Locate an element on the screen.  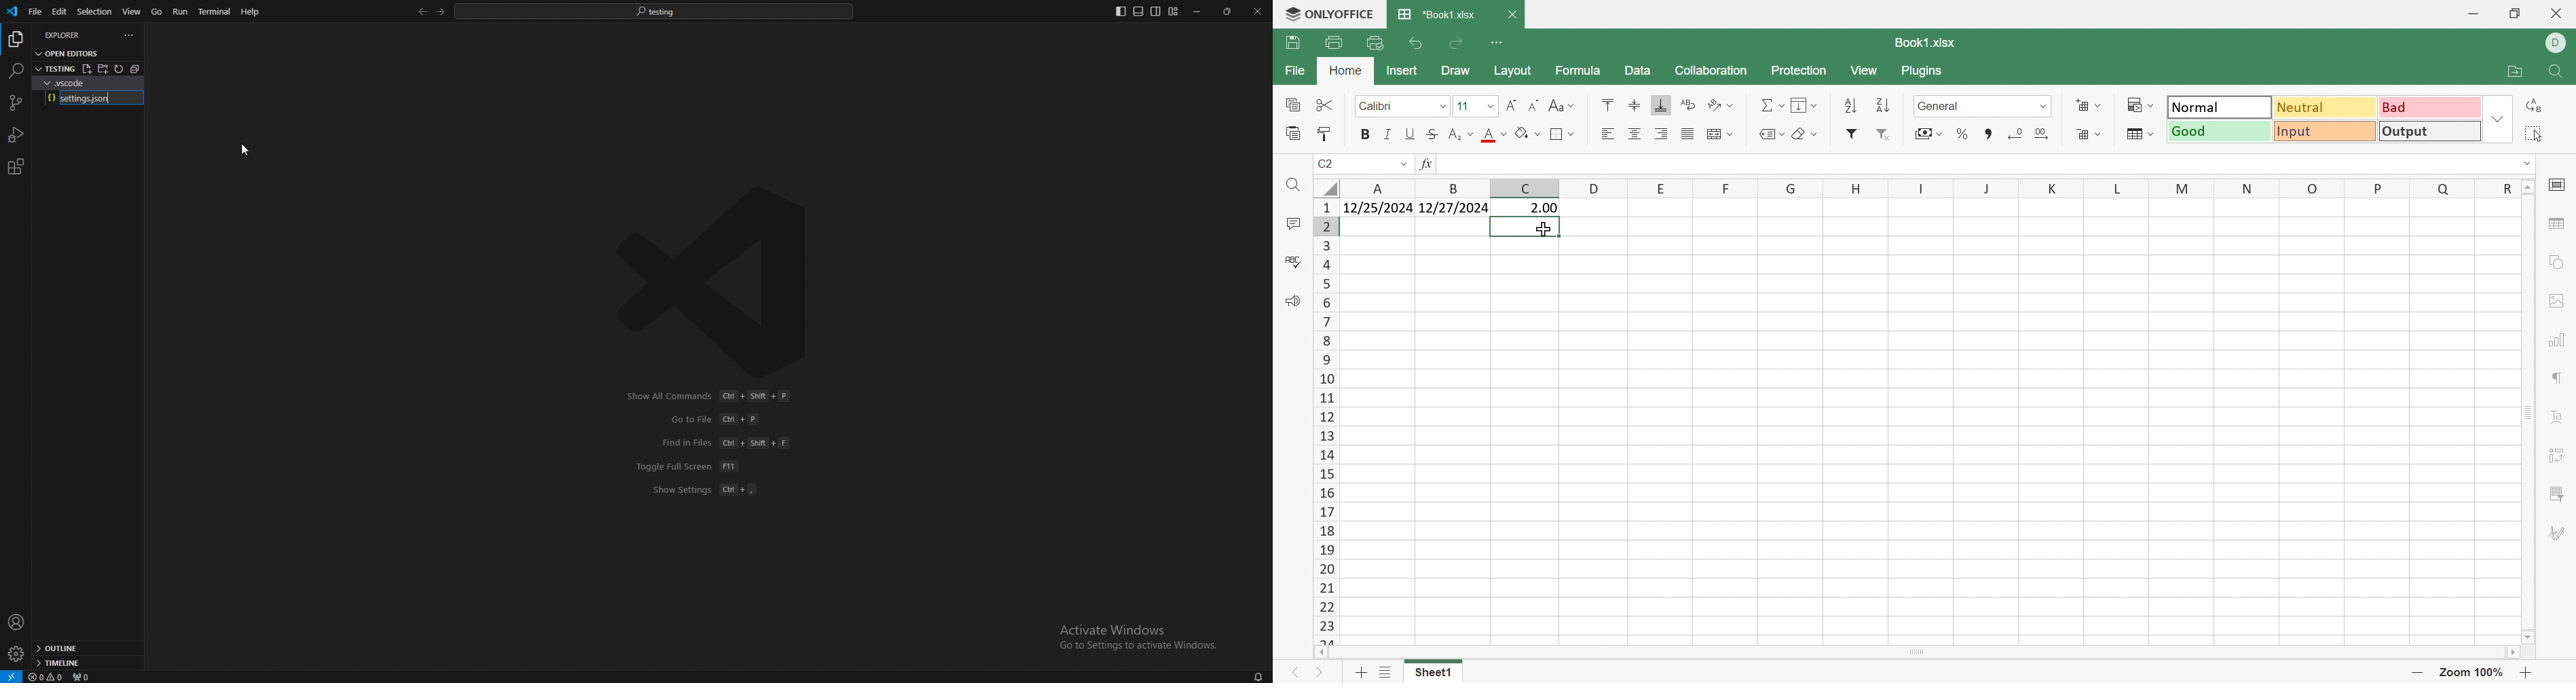
Summation is located at coordinates (1771, 103).